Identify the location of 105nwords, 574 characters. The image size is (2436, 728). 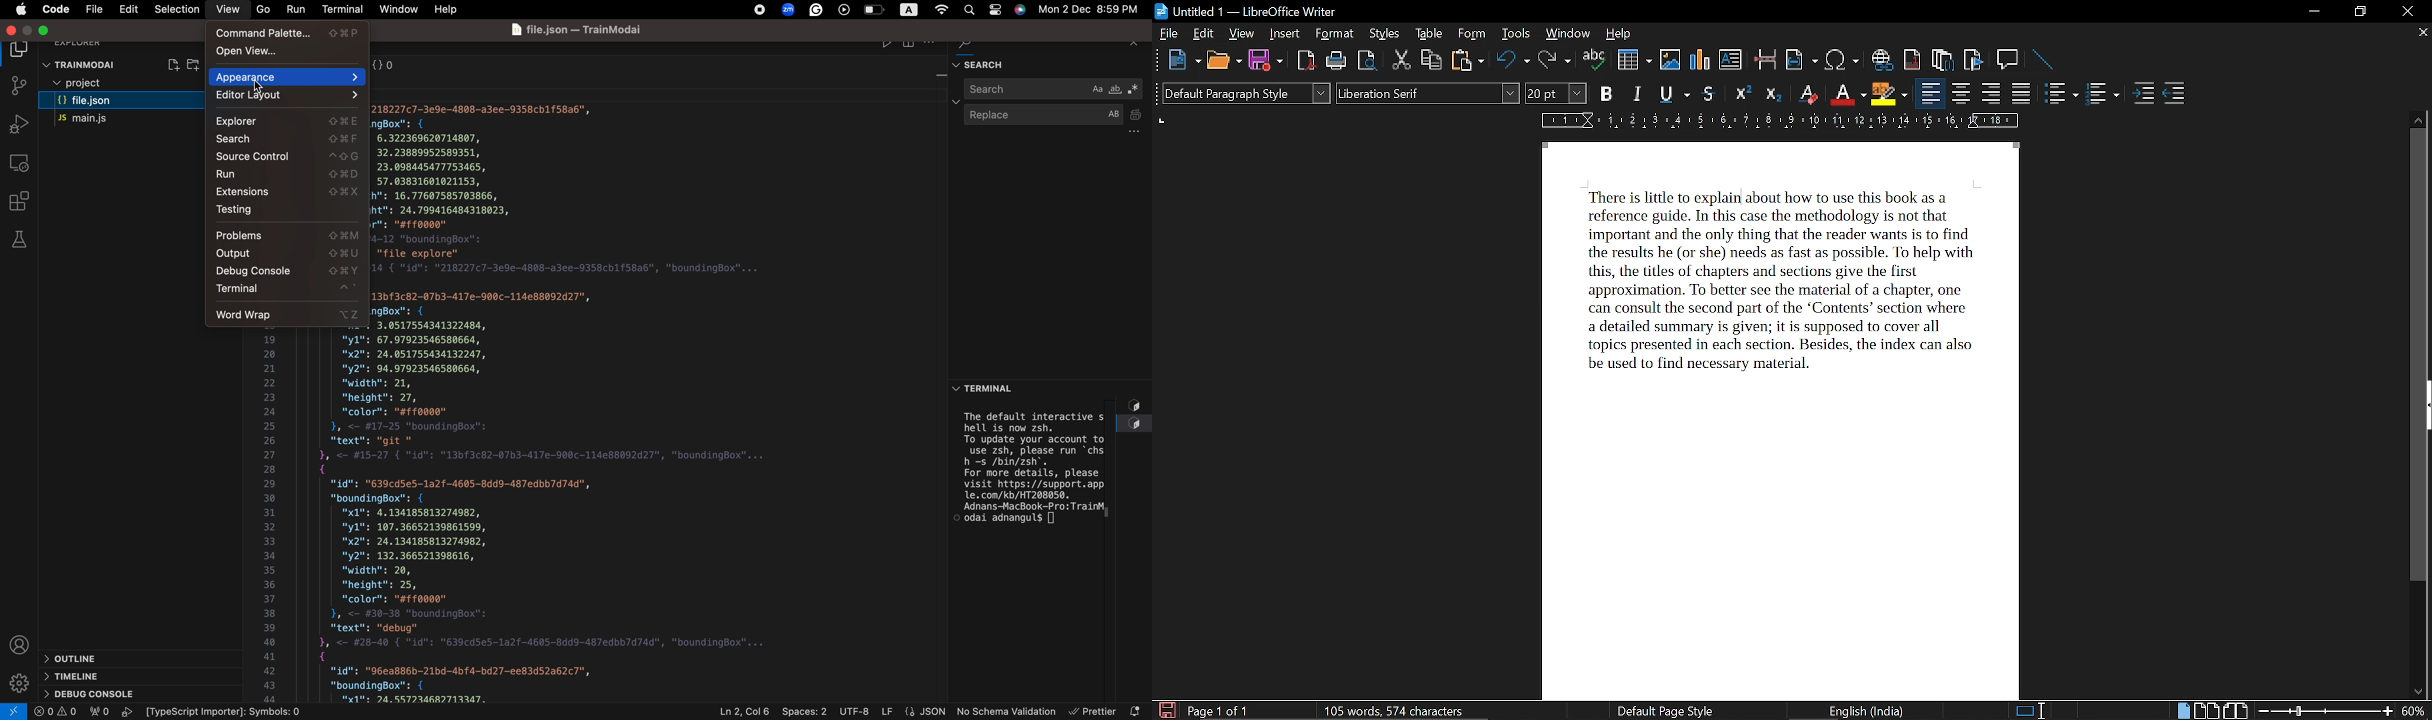
(1393, 712).